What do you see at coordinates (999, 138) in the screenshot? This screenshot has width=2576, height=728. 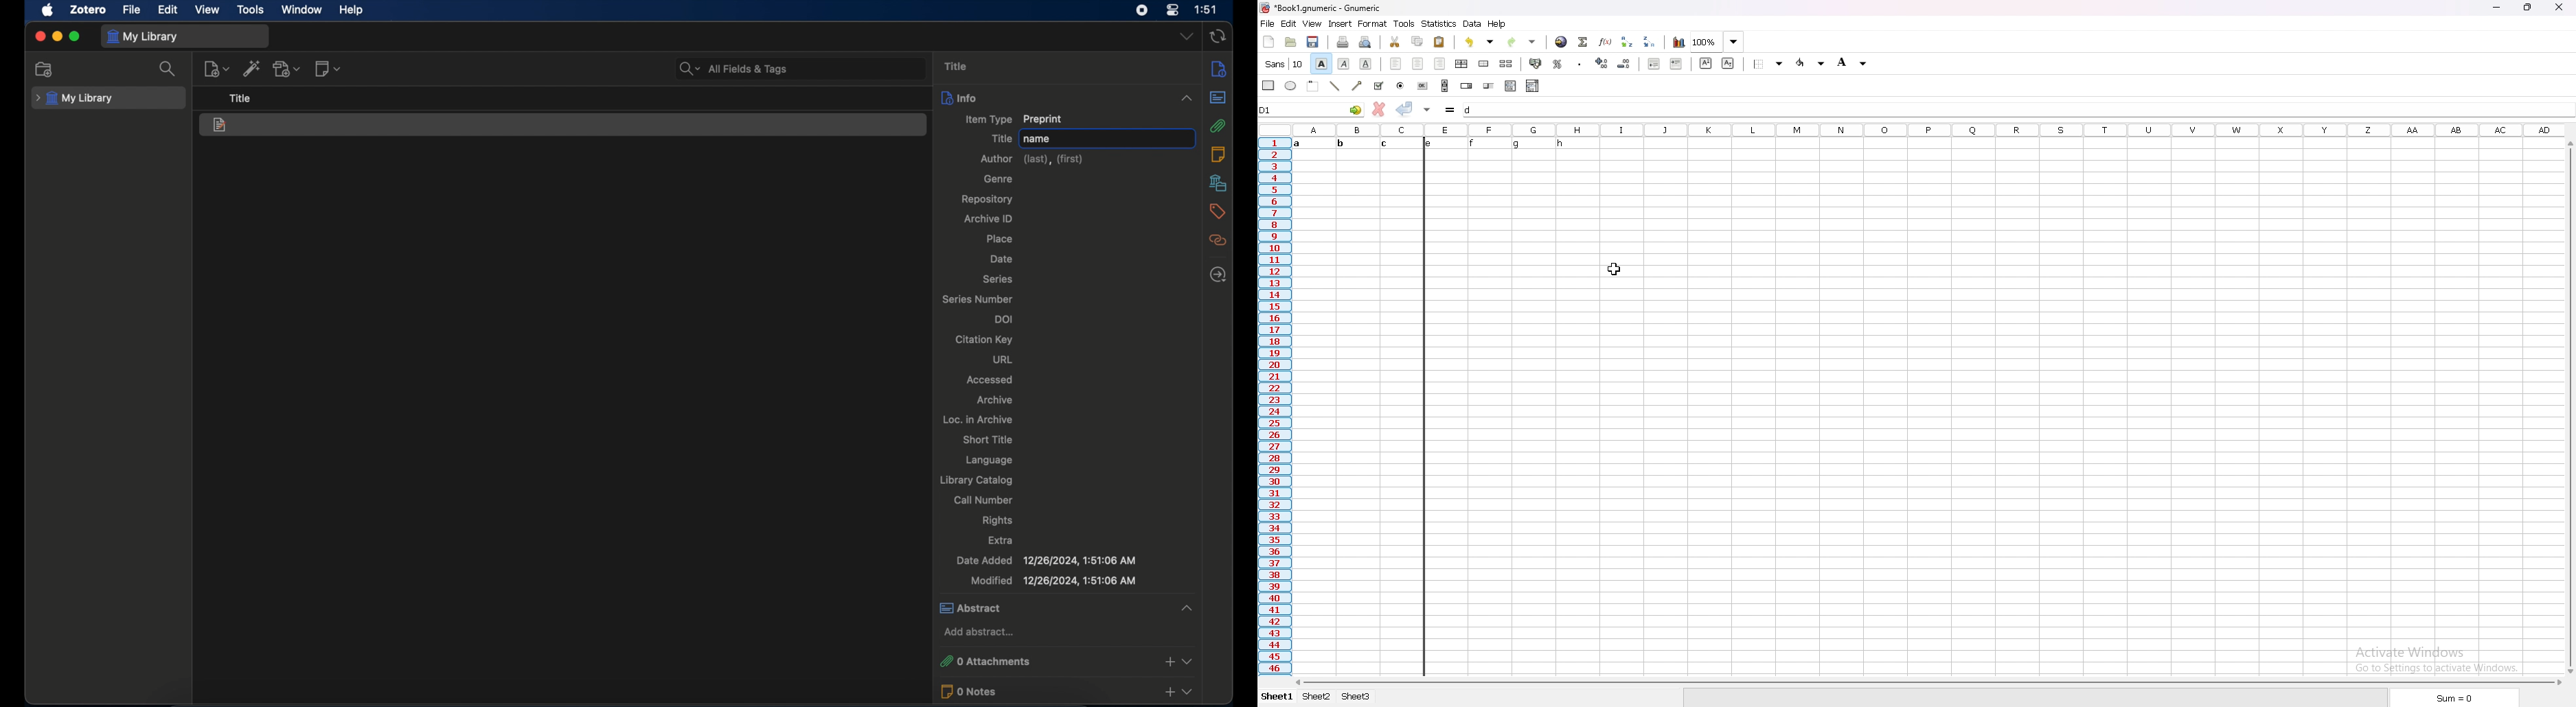 I see `title` at bounding box center [999, 138].